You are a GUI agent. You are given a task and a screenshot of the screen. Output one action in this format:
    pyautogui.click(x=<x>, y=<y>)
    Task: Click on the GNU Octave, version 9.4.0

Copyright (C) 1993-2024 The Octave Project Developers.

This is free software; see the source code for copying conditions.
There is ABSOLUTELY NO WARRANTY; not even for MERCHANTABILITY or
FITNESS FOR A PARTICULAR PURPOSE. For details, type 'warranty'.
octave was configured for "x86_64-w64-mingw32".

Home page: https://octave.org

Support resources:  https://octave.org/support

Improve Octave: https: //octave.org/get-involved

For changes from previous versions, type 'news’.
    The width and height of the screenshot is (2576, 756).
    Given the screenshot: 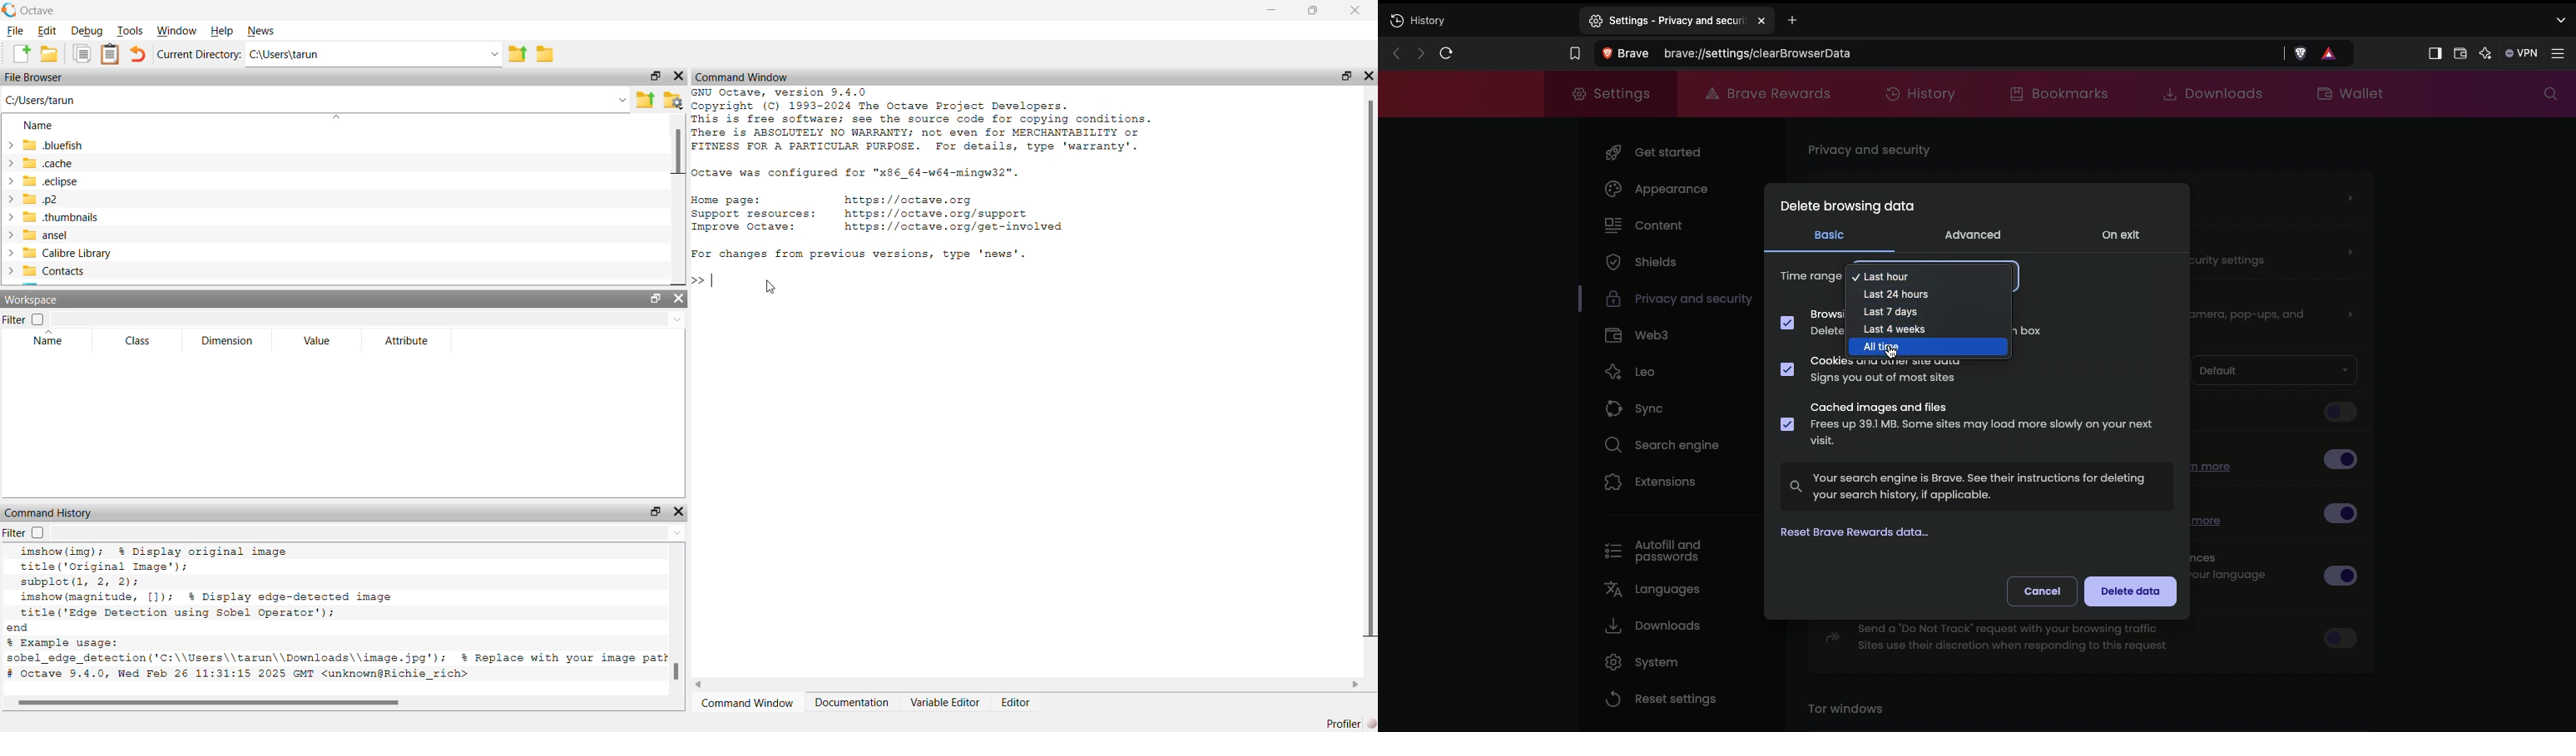 What is the action you would take?
    pyautogui.click(x=934, y=178)
    